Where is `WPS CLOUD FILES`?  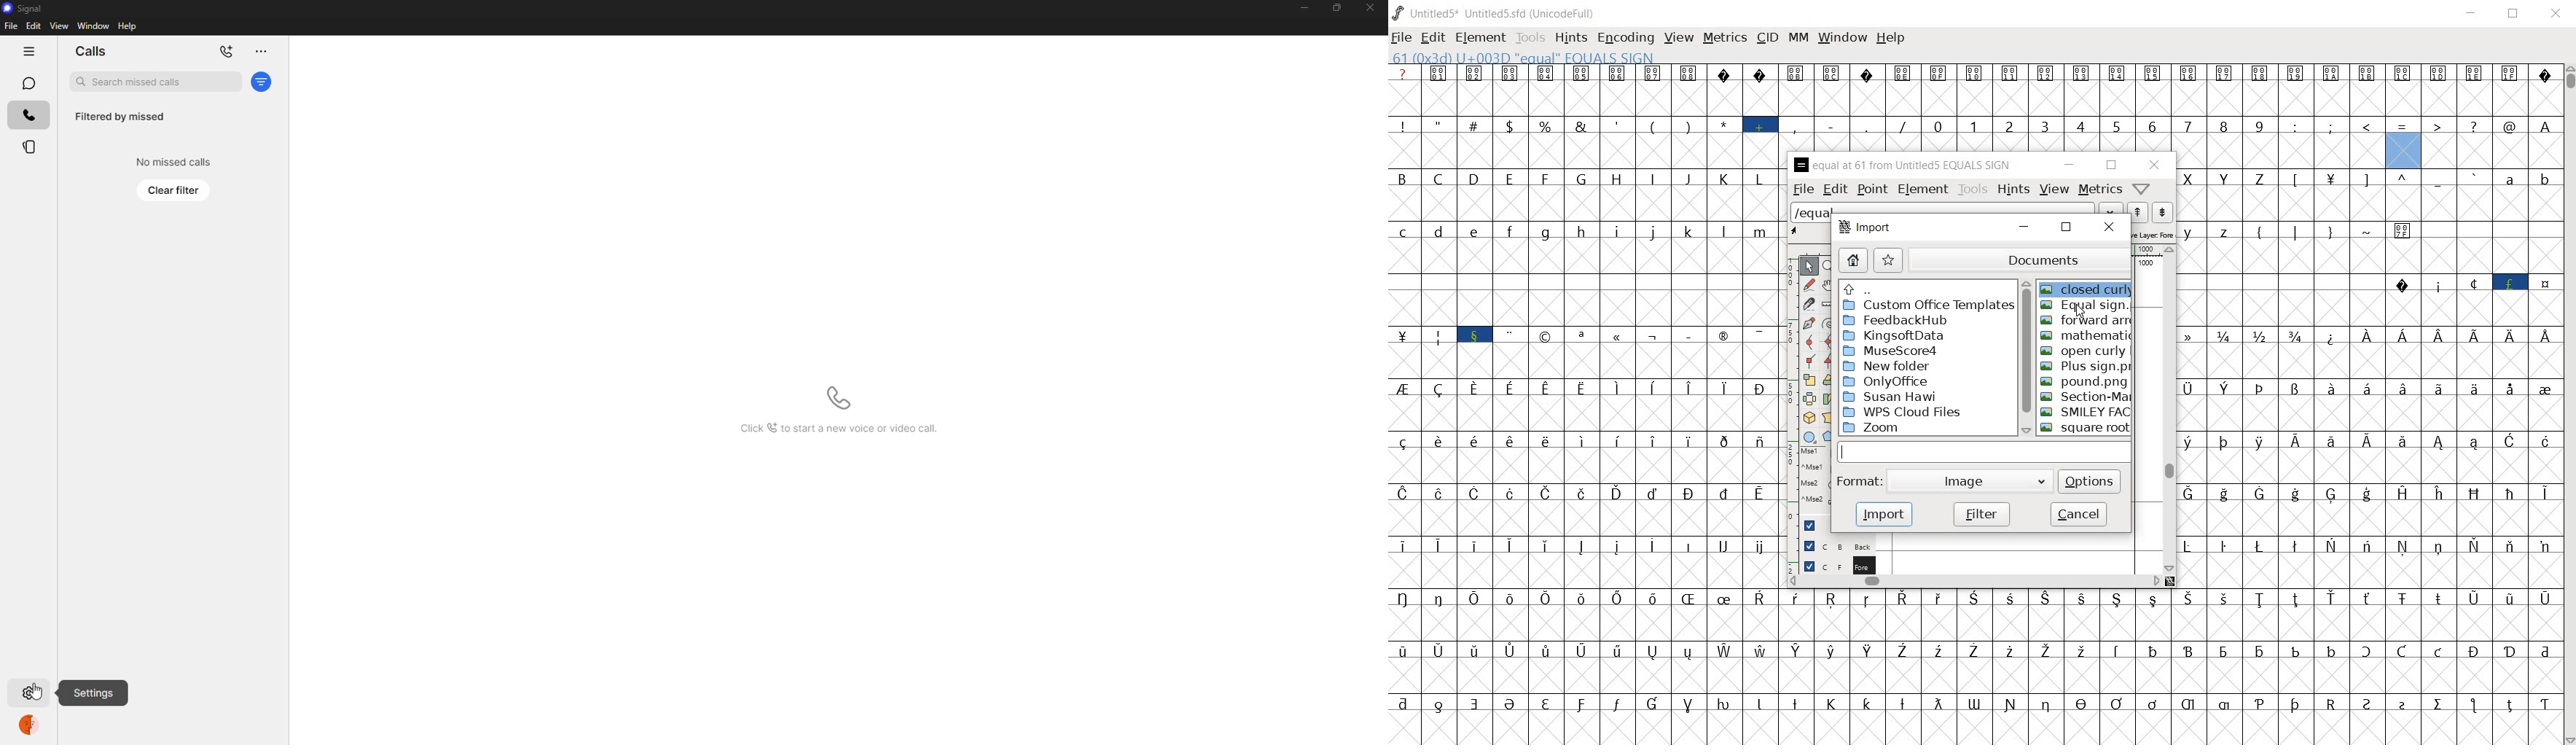
WPS CLOUD FILES is located at coordinates (1906, 412).